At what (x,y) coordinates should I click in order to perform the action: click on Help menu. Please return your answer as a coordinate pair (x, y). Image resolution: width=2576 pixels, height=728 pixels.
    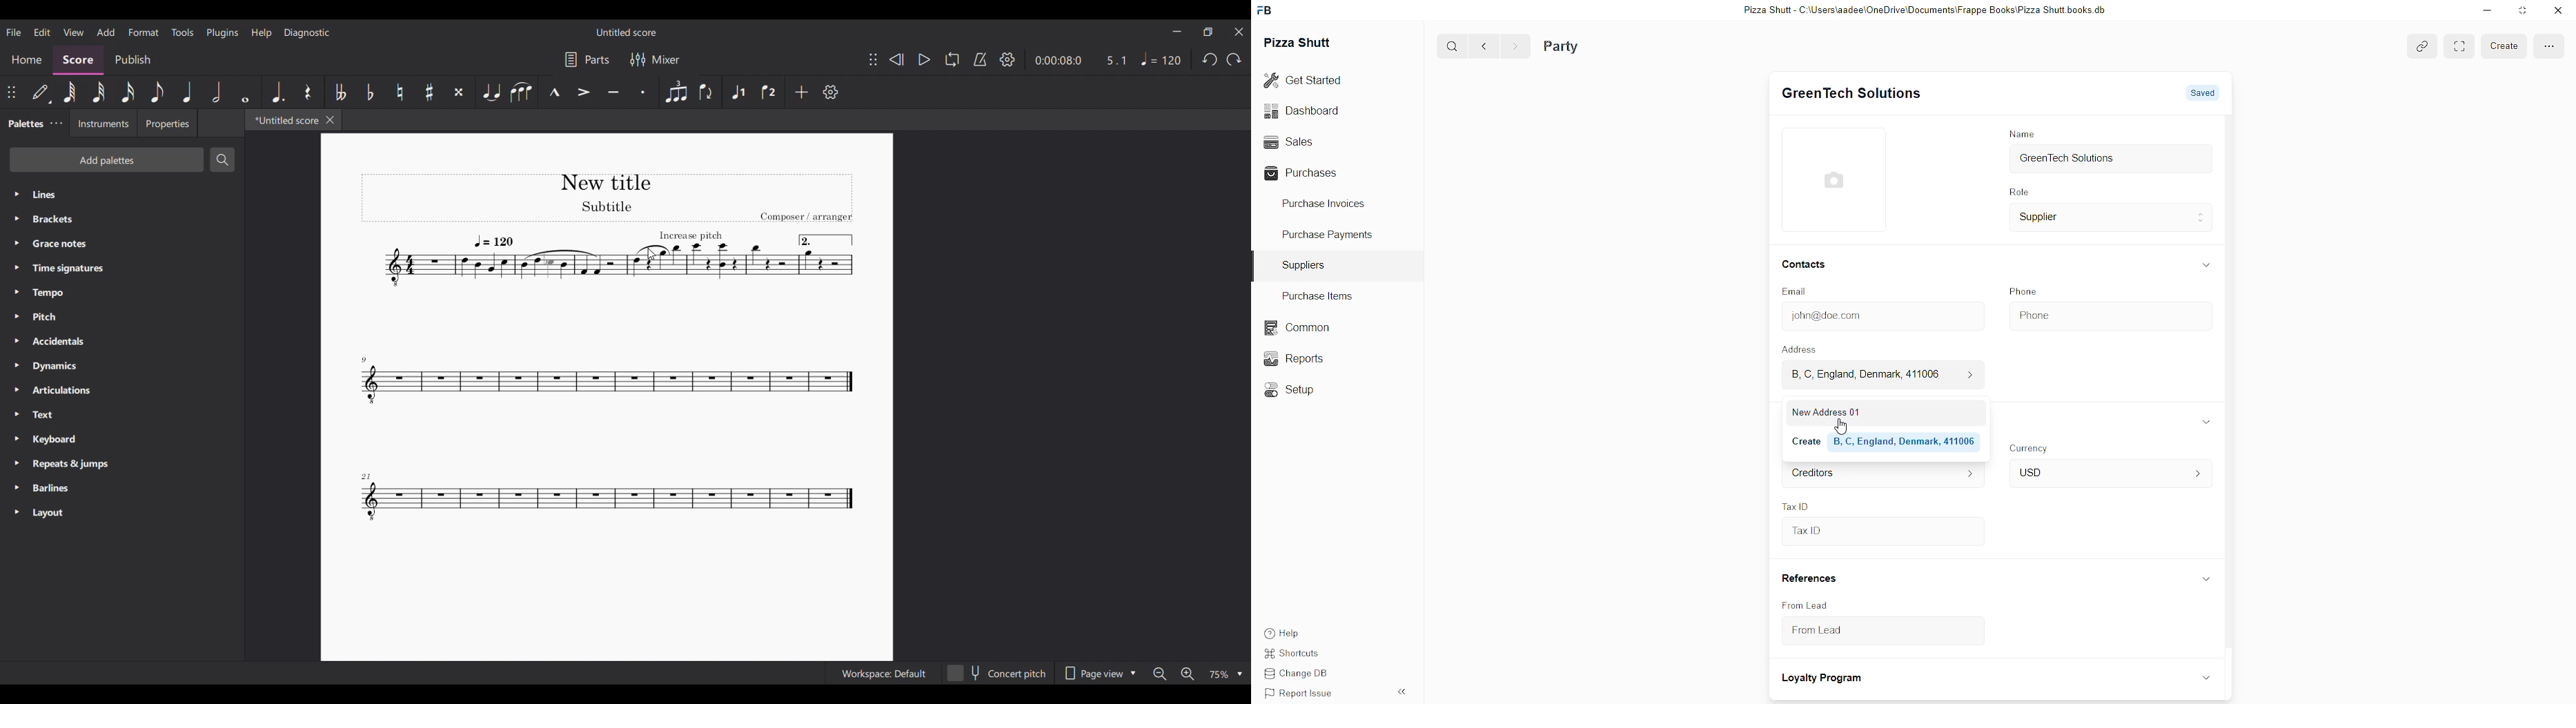
    Looking at the image, I should click on (262, 33).